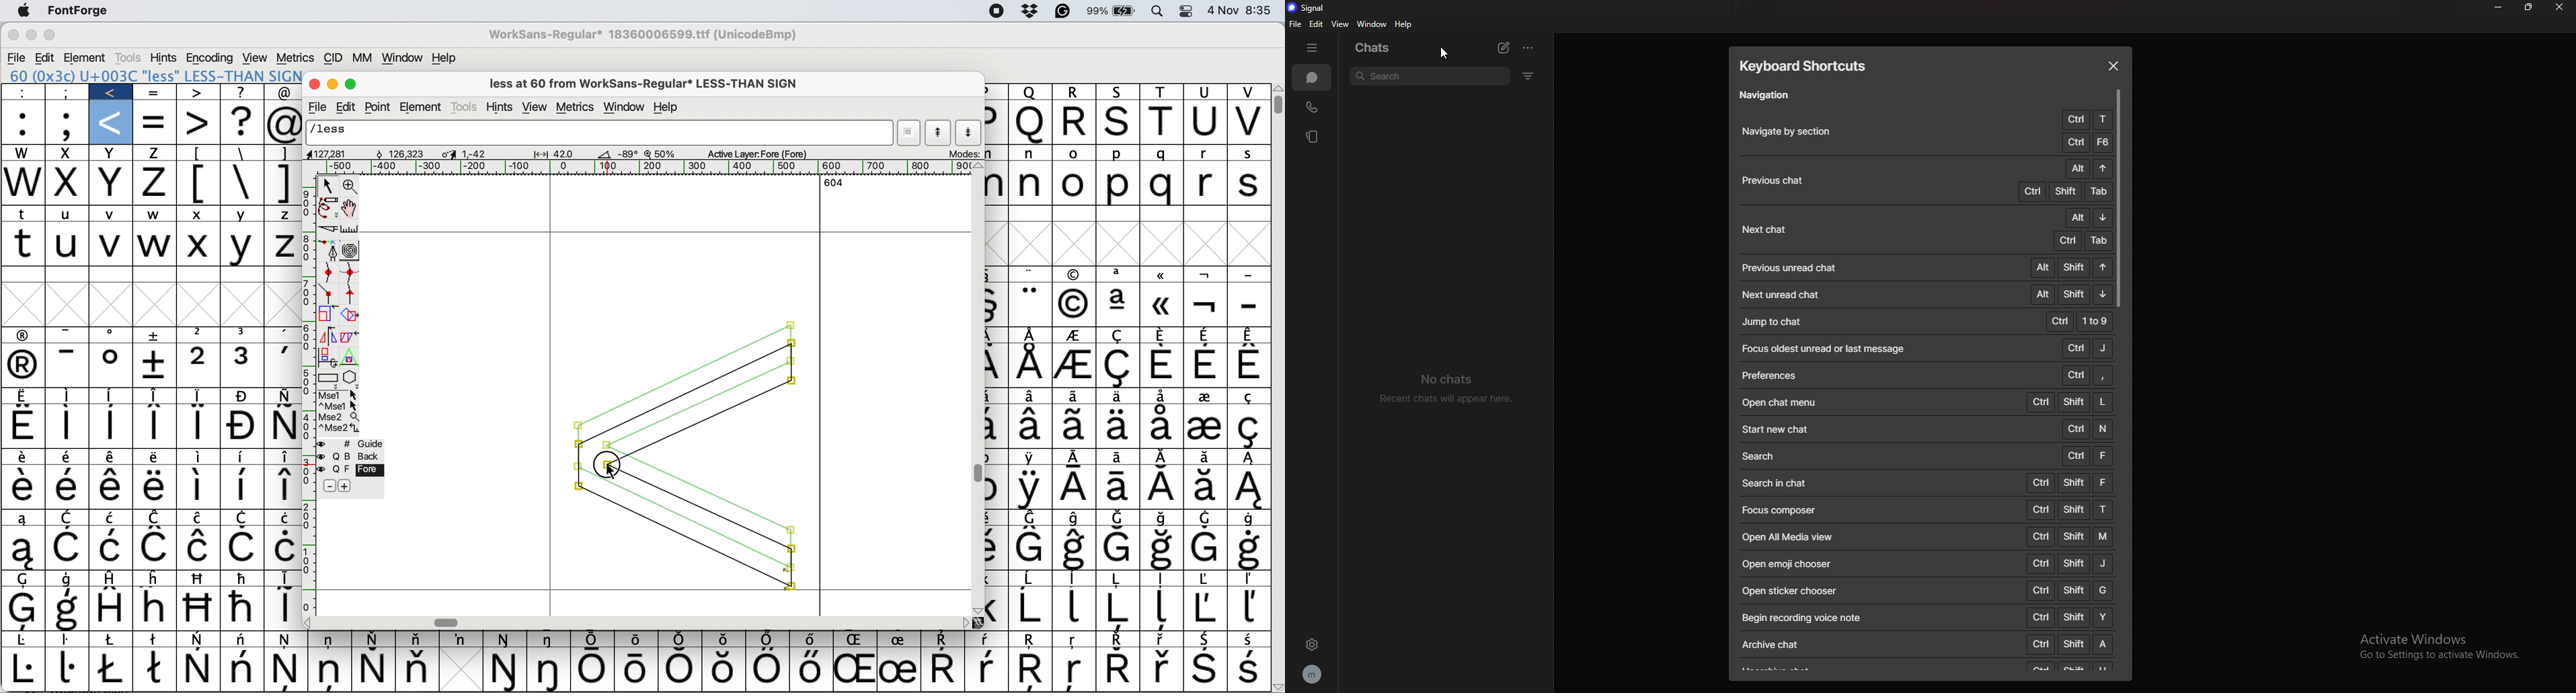 Image resolution: width=2576 pixels, height=700 pixels. What do you see at coordinates (2530, 7) in the screenshot?
I see `resize` at bounding box center [2530, 7].